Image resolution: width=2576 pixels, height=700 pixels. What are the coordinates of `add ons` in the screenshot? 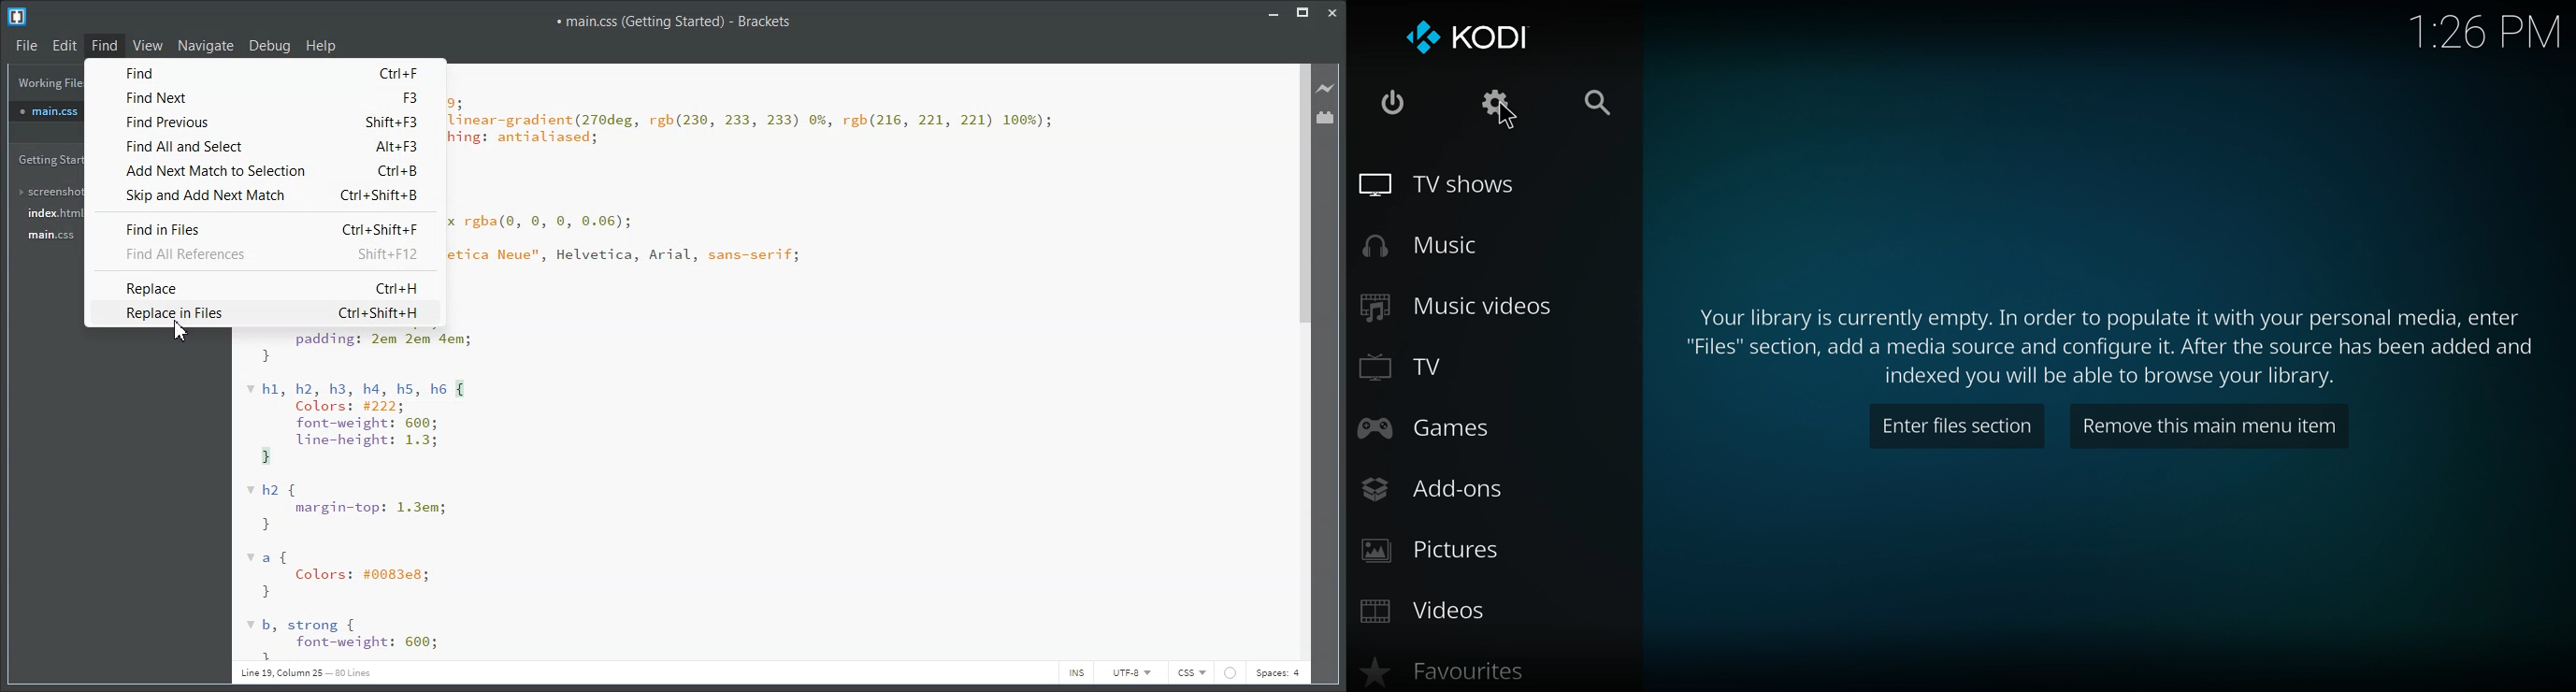 It's located at (1459, 490).